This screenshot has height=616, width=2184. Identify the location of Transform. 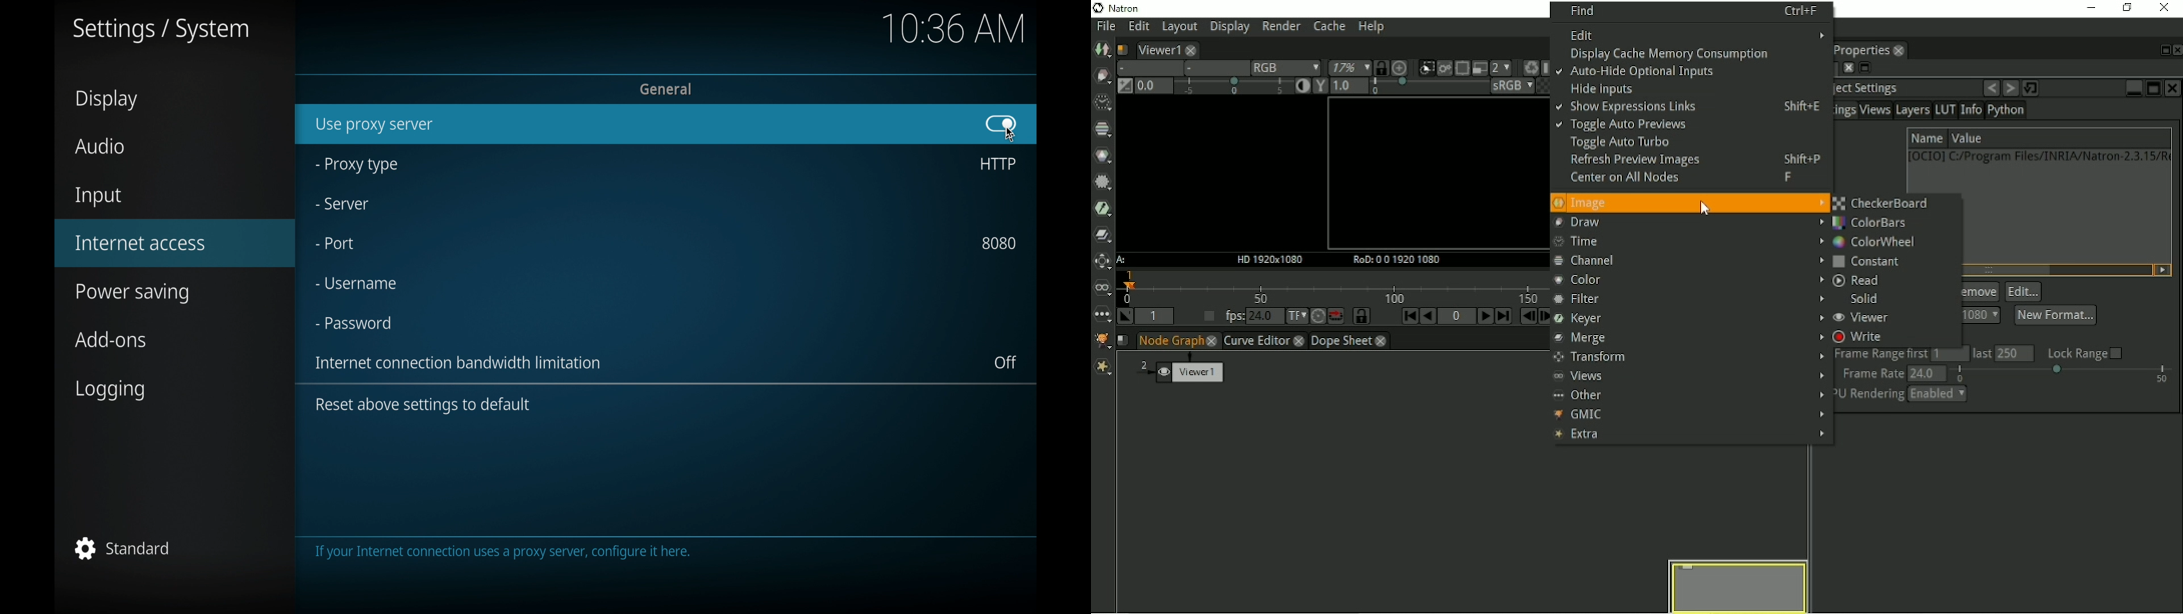
(1103, 262).